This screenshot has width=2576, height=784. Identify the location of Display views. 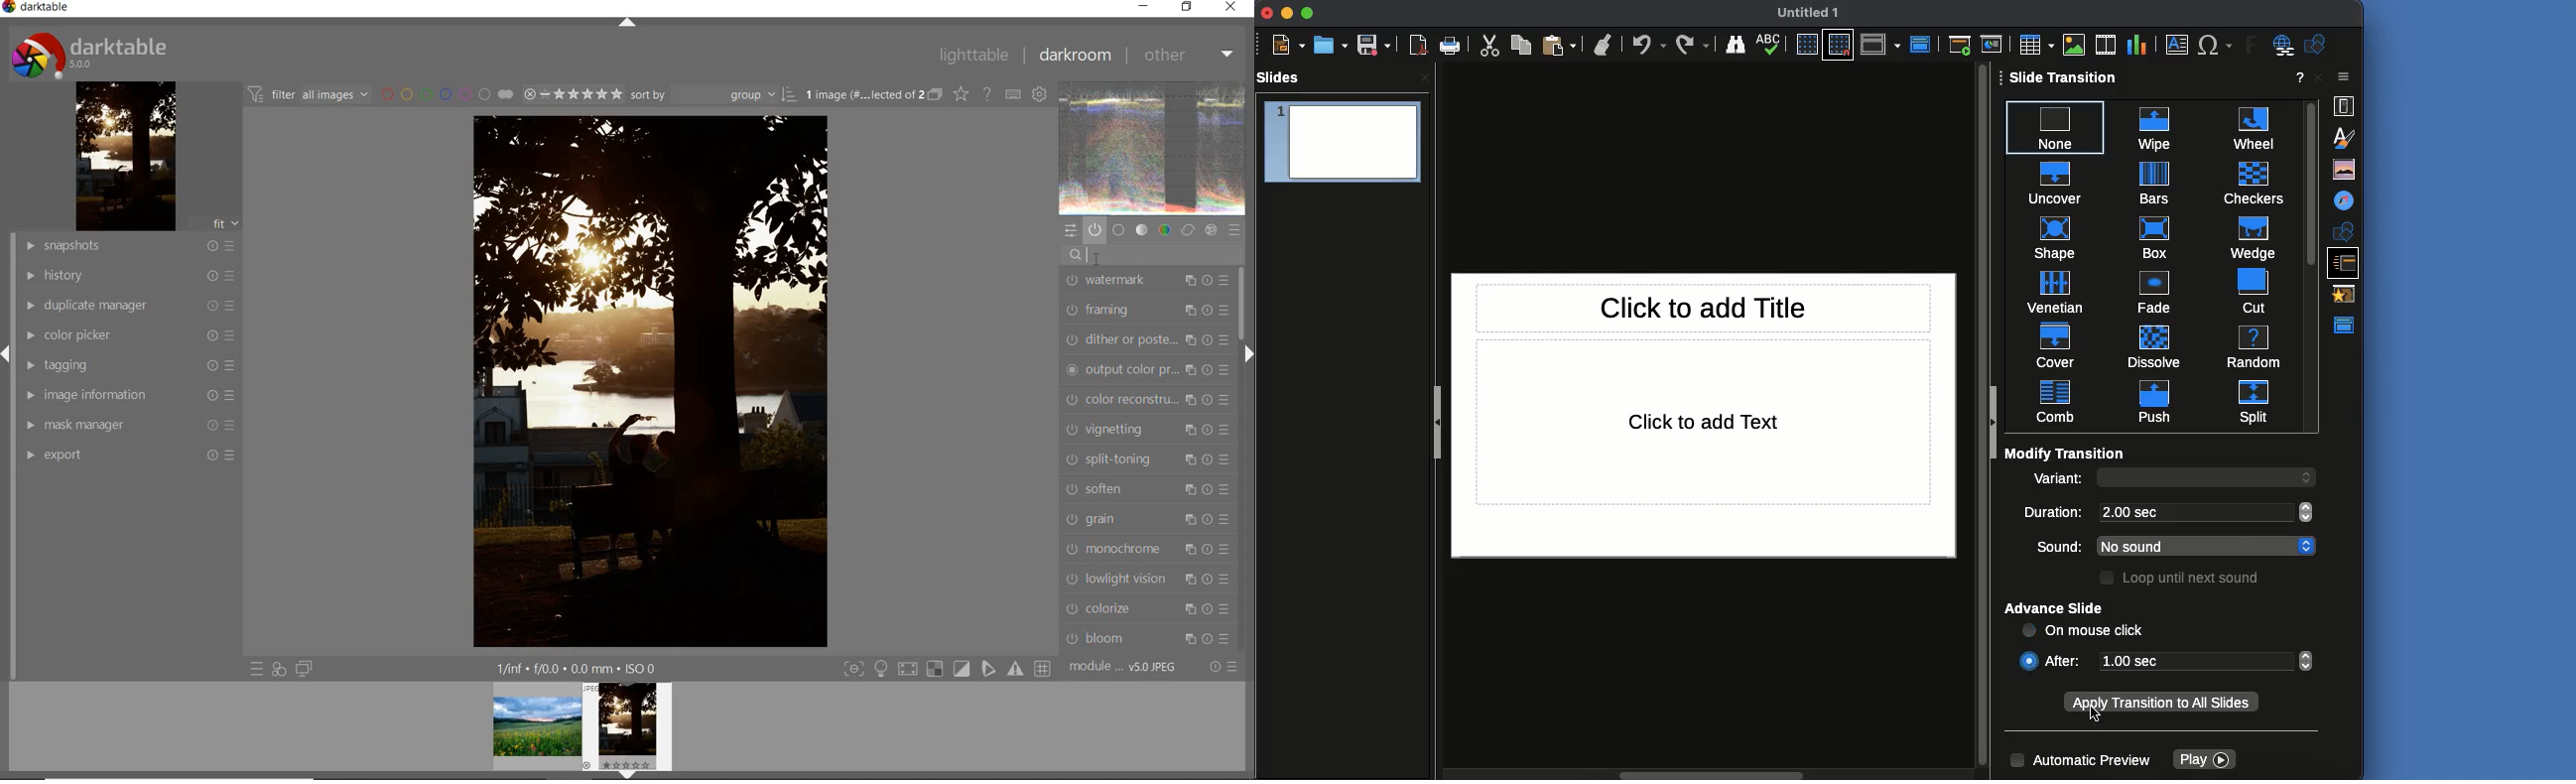
(1882, 46).